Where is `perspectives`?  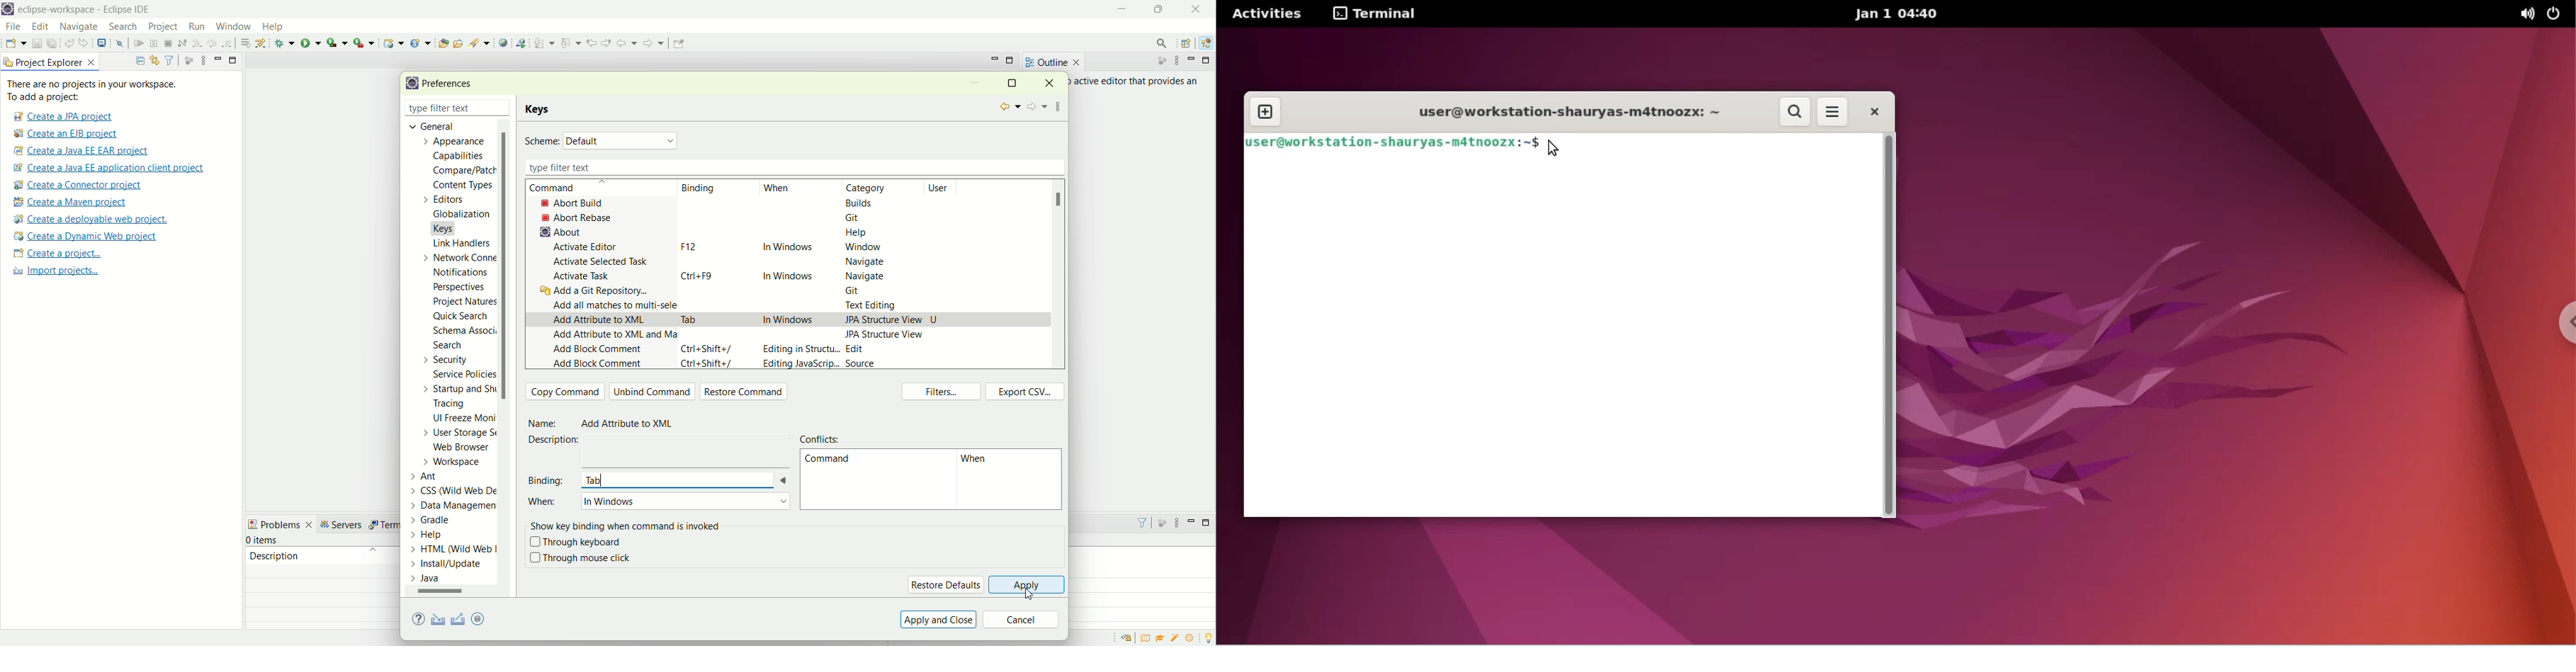 perspectives is located at coordinates (457, 287).